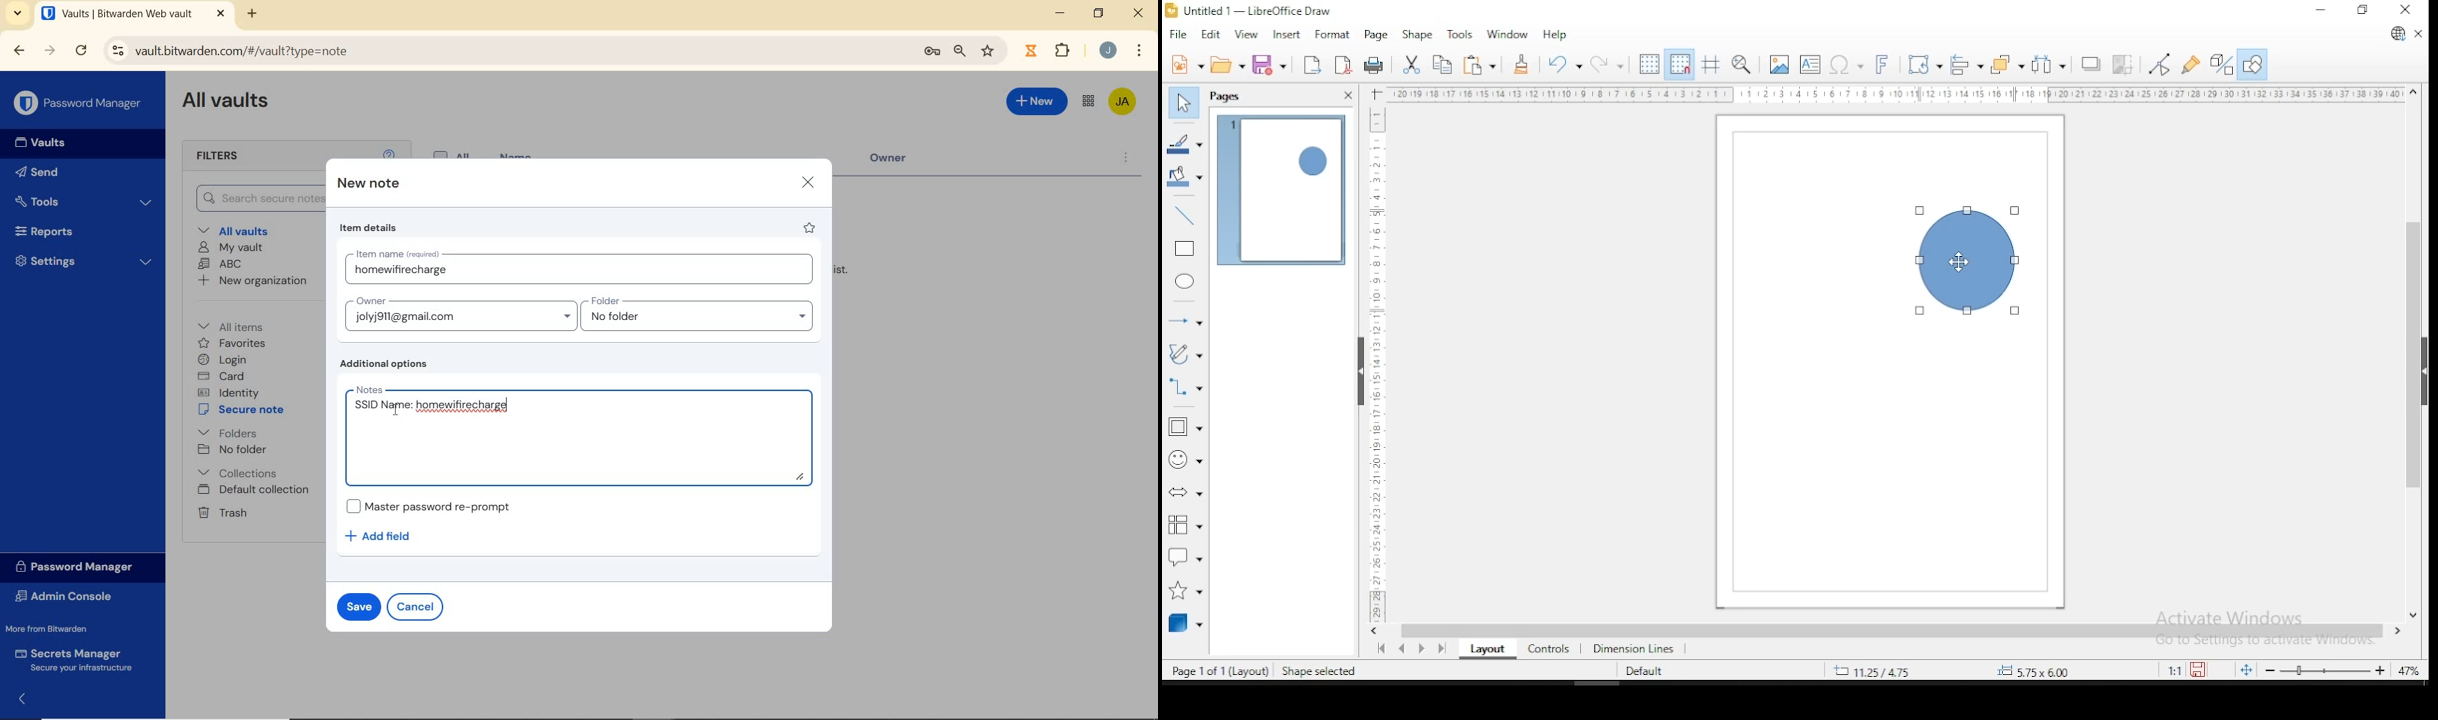  Describe the element at coordinates (1606, 63) in the screenshot. I see `redo` at that location.